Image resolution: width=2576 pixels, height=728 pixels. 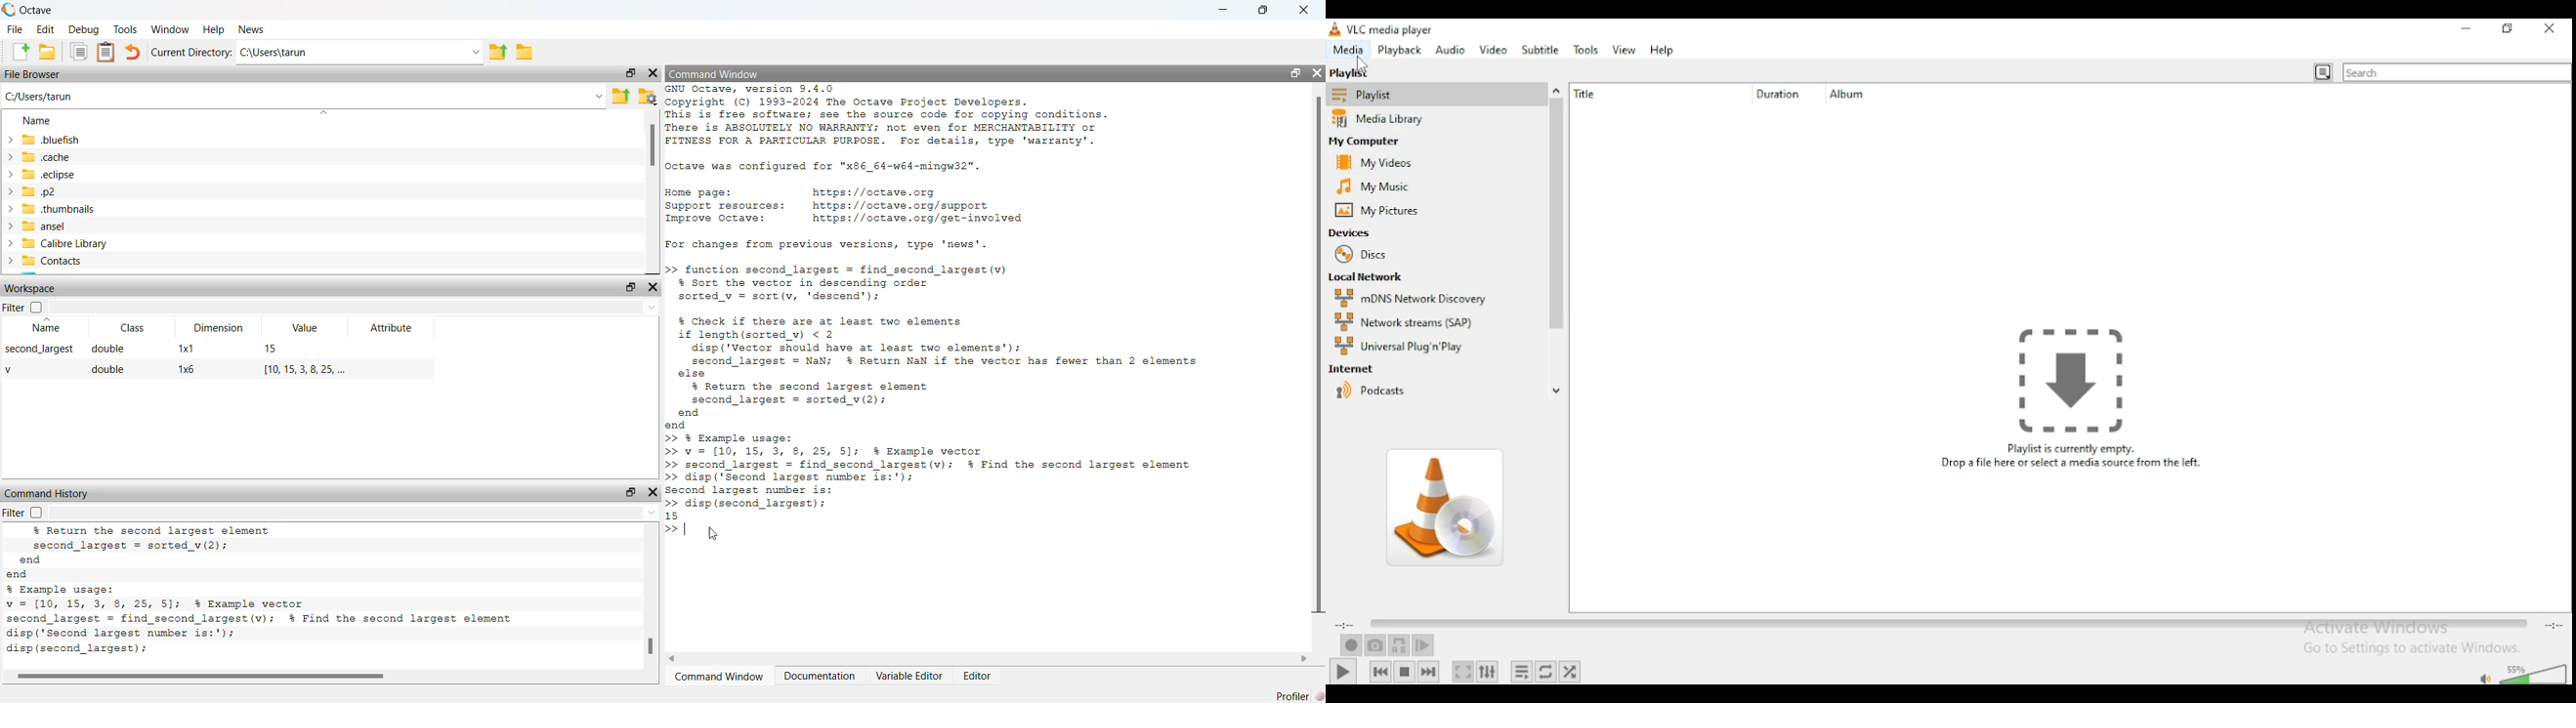 What do you see at coordinates (1541, 50) in the screenshot?
I see `subtitle` at bounding box center [1541, 50].